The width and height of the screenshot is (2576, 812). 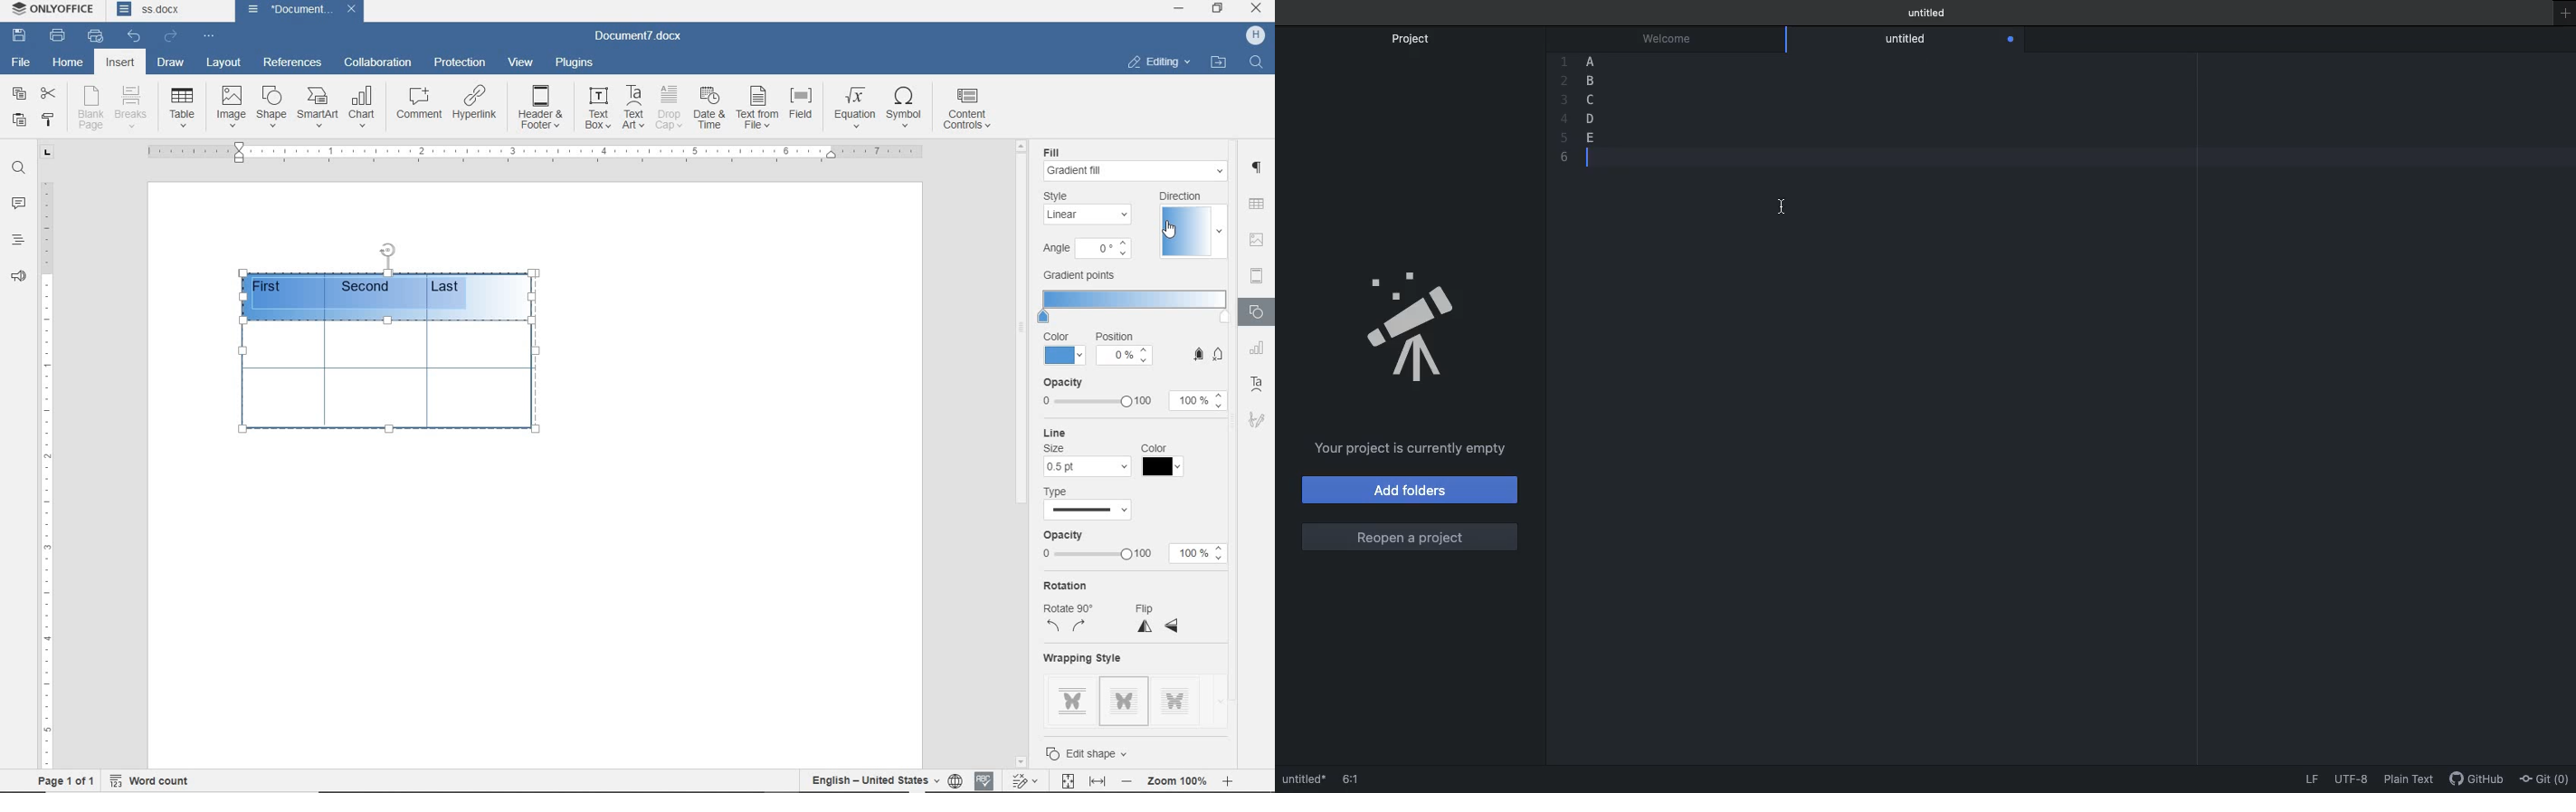 What do you see at coordinates (1027, 779) in the screenshot?
I see `track changes` at bounding box center [1027, 779].